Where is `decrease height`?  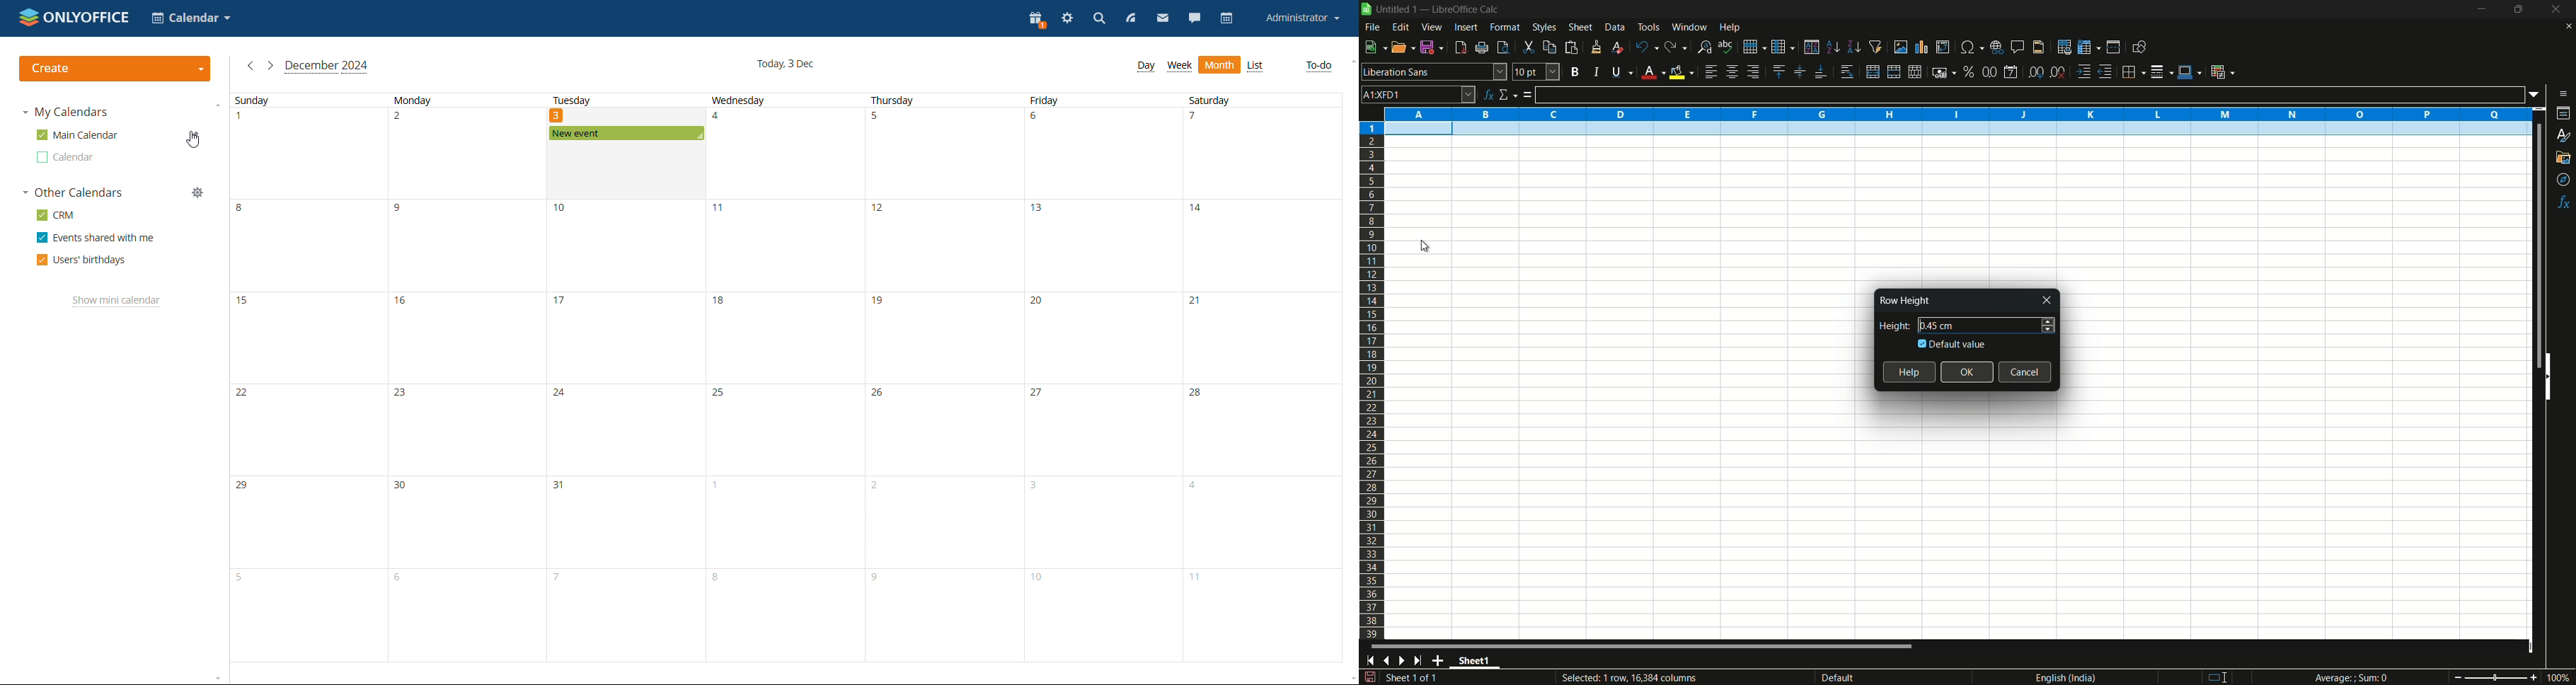 decrease height is located at coordinates (2905, 737).